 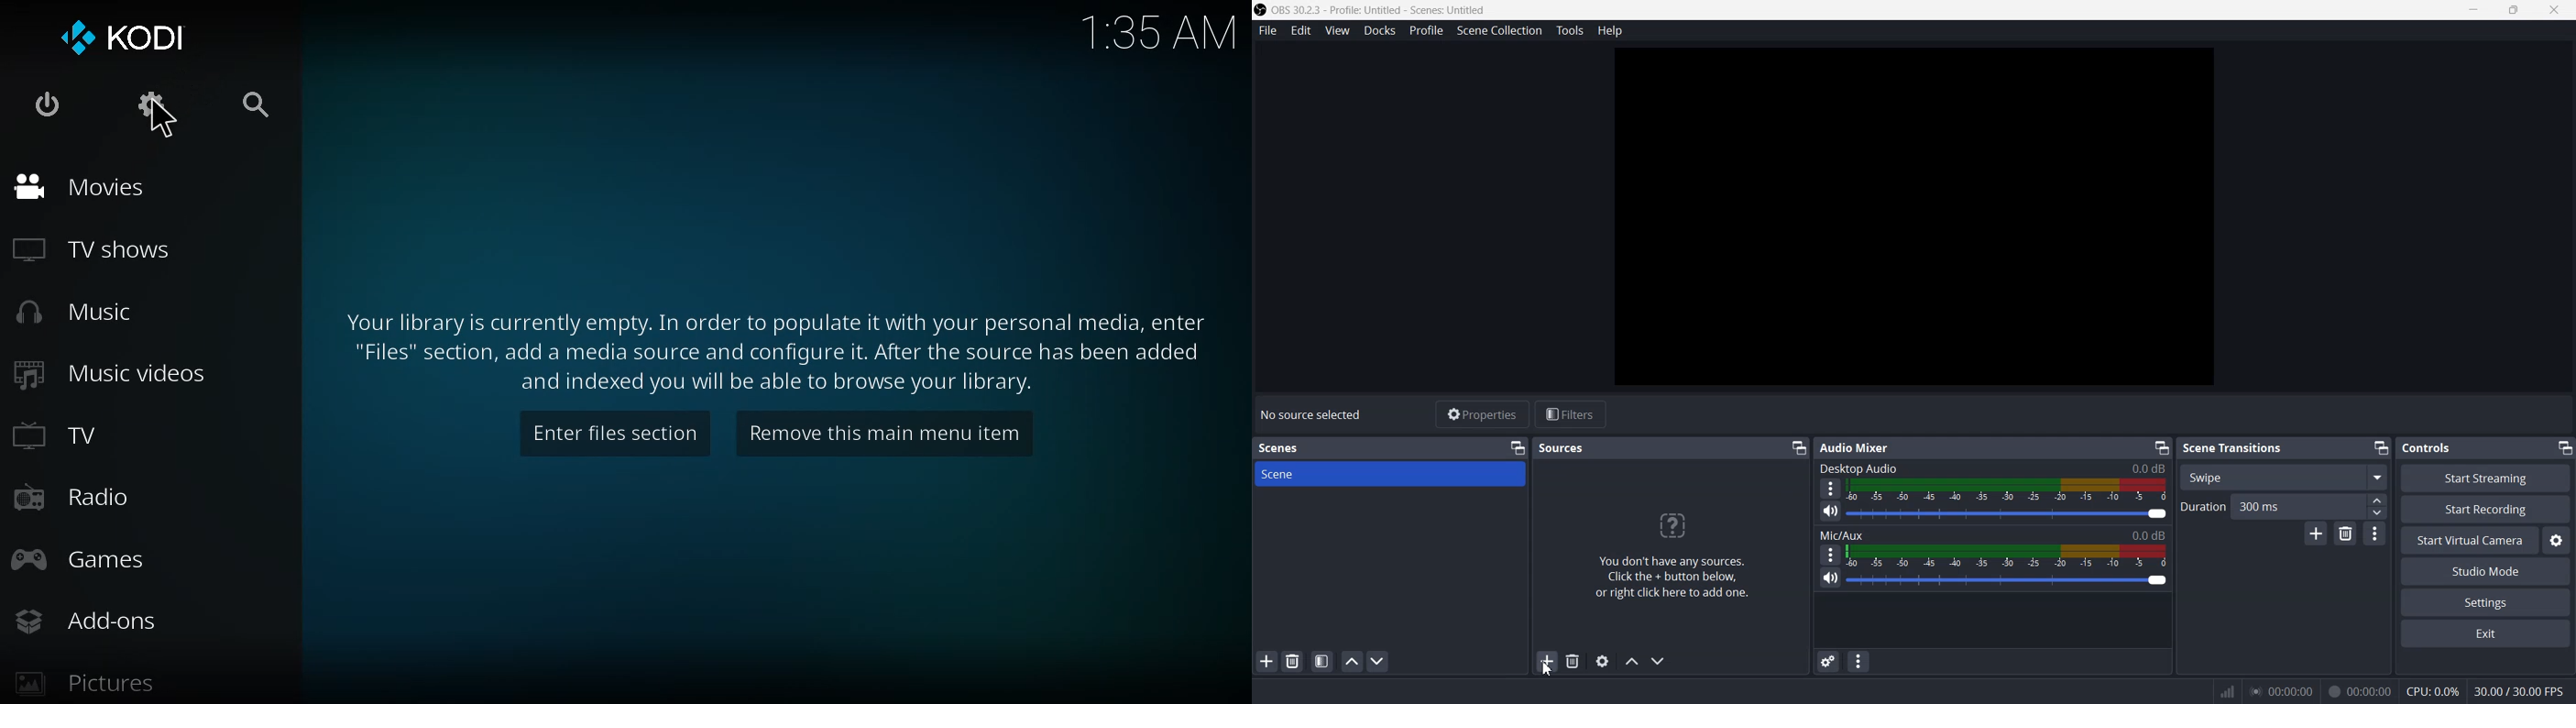 I want to click on Advanced Audio properties, so click(x=1827, y=661).